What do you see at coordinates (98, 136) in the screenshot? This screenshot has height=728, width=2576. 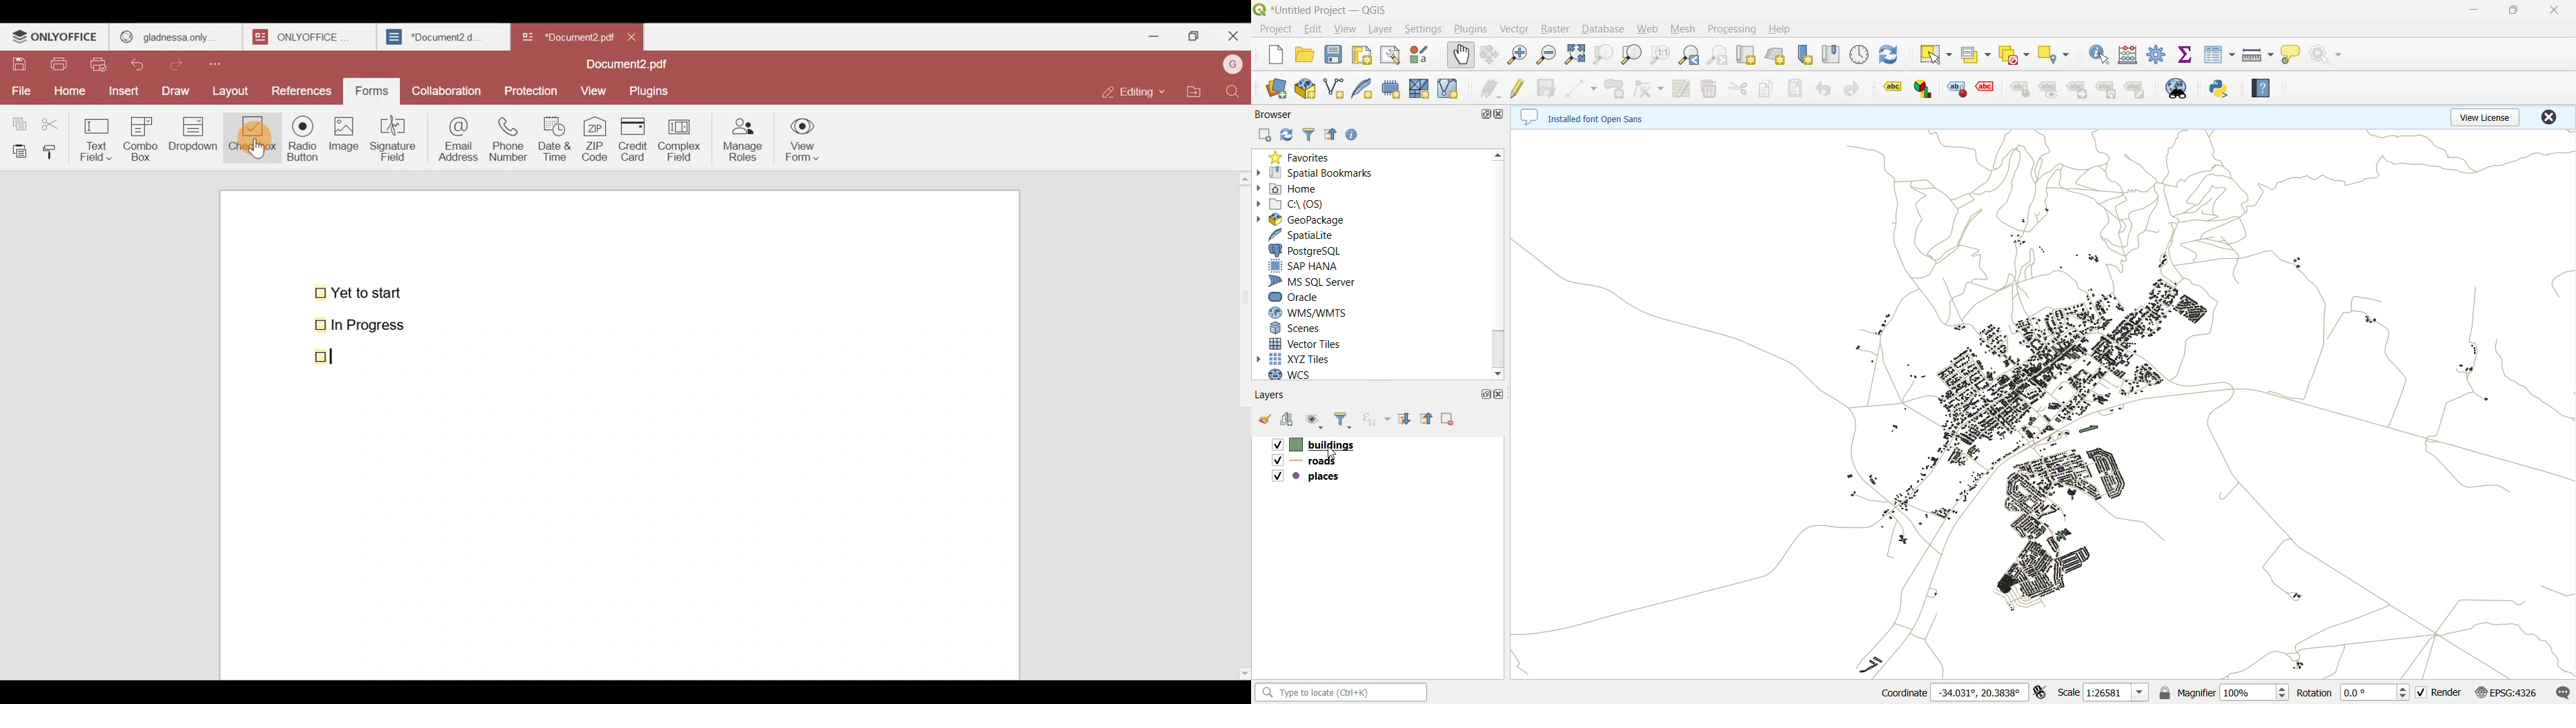 I see `Text field` at bounding box center [98, 136].